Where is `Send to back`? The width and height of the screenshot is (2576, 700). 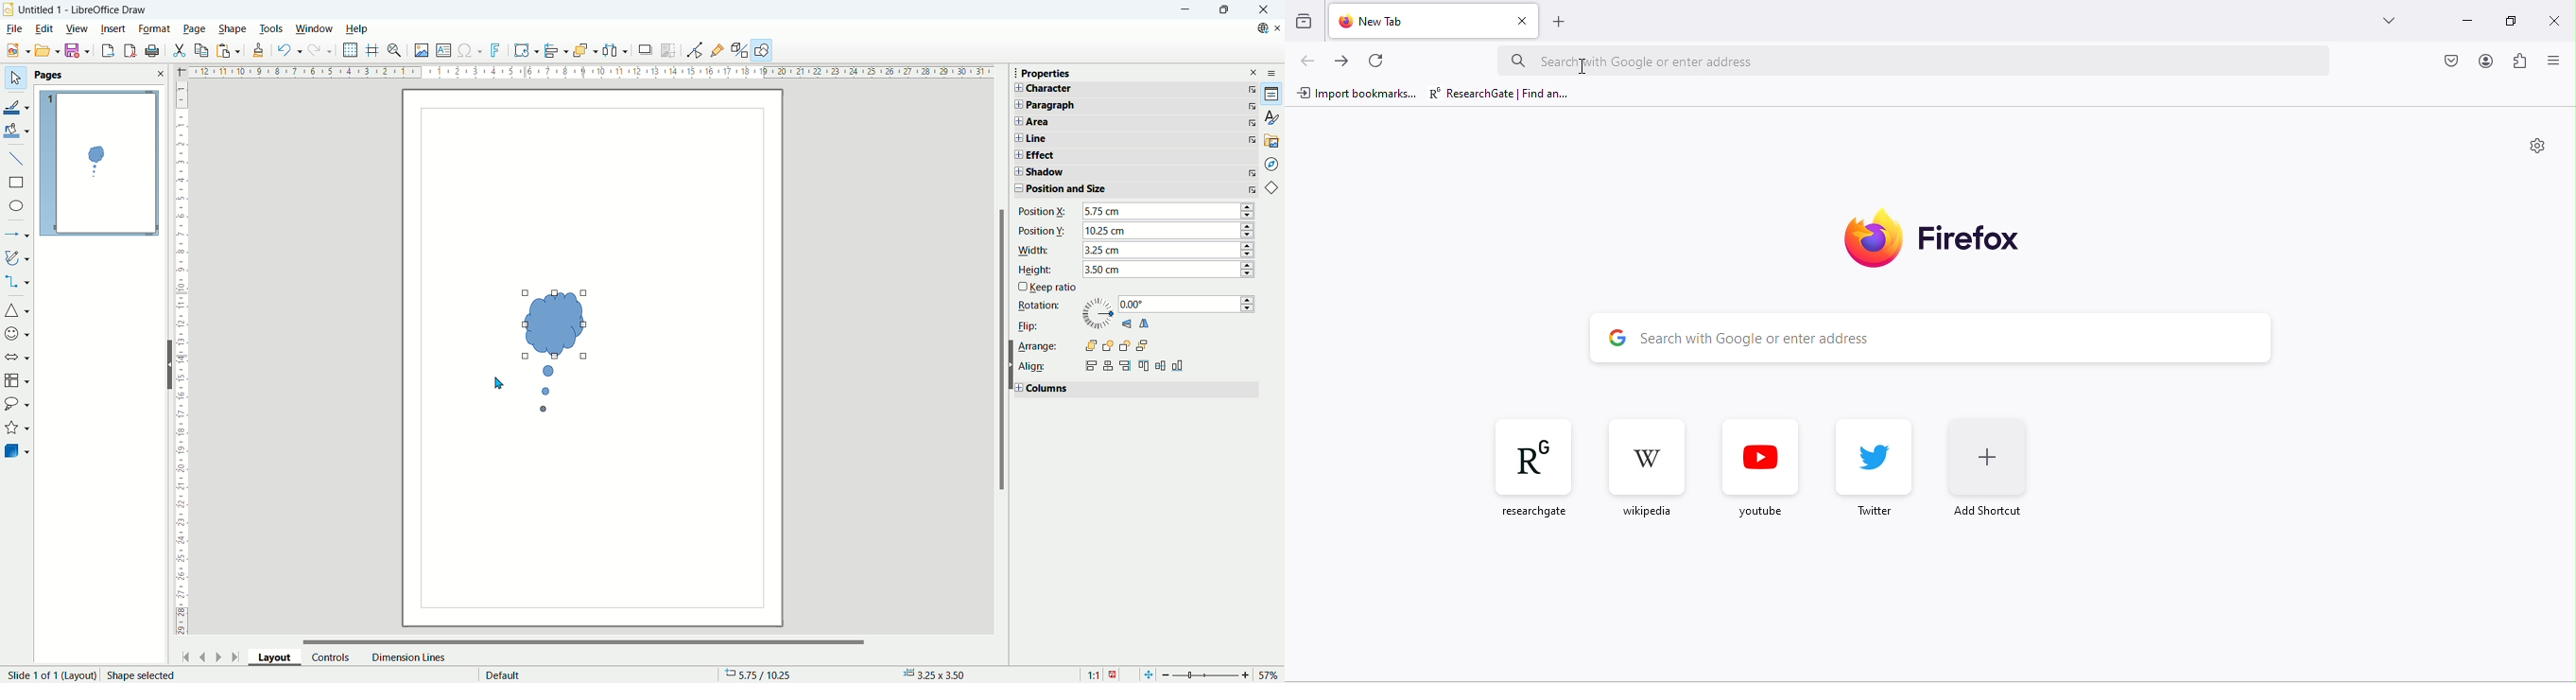
Send to back is located at coordinates (1142, 346).